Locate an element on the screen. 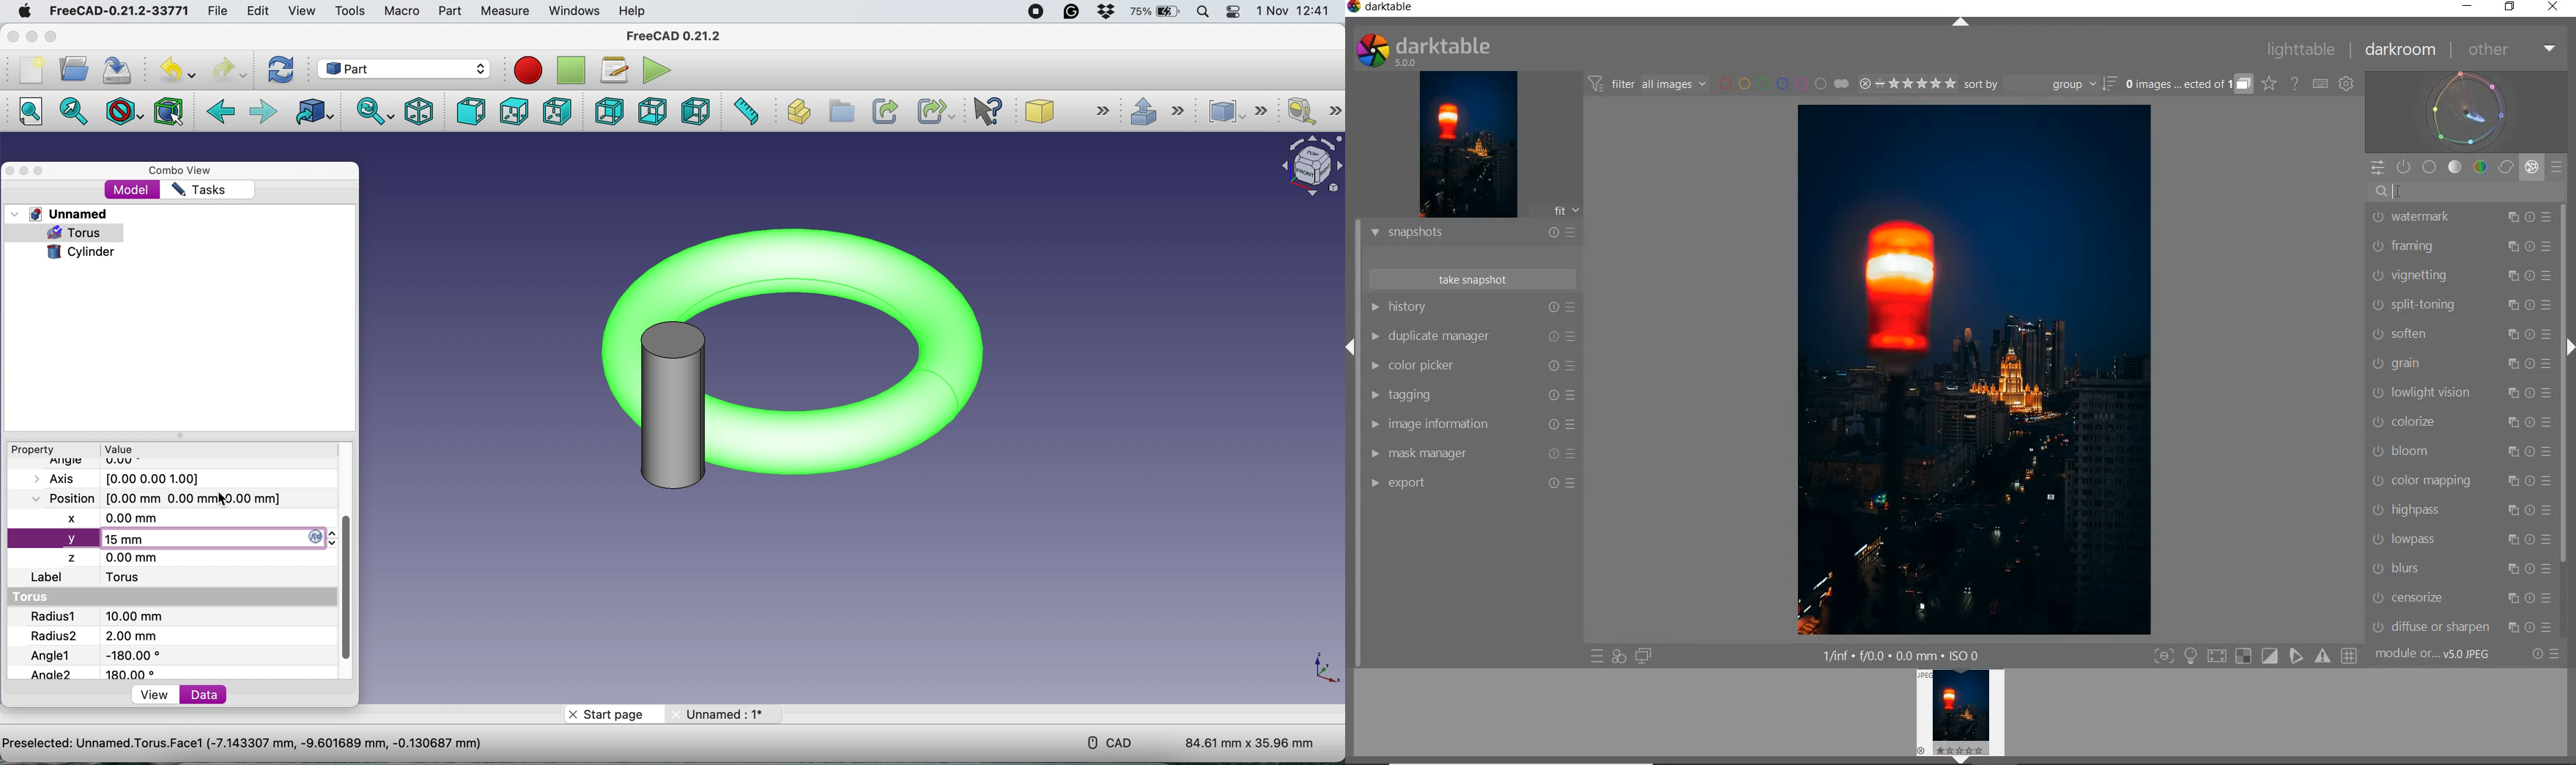 The height and width of the screenshot is (784, 2576). start page is located at coordinates (610, 714).